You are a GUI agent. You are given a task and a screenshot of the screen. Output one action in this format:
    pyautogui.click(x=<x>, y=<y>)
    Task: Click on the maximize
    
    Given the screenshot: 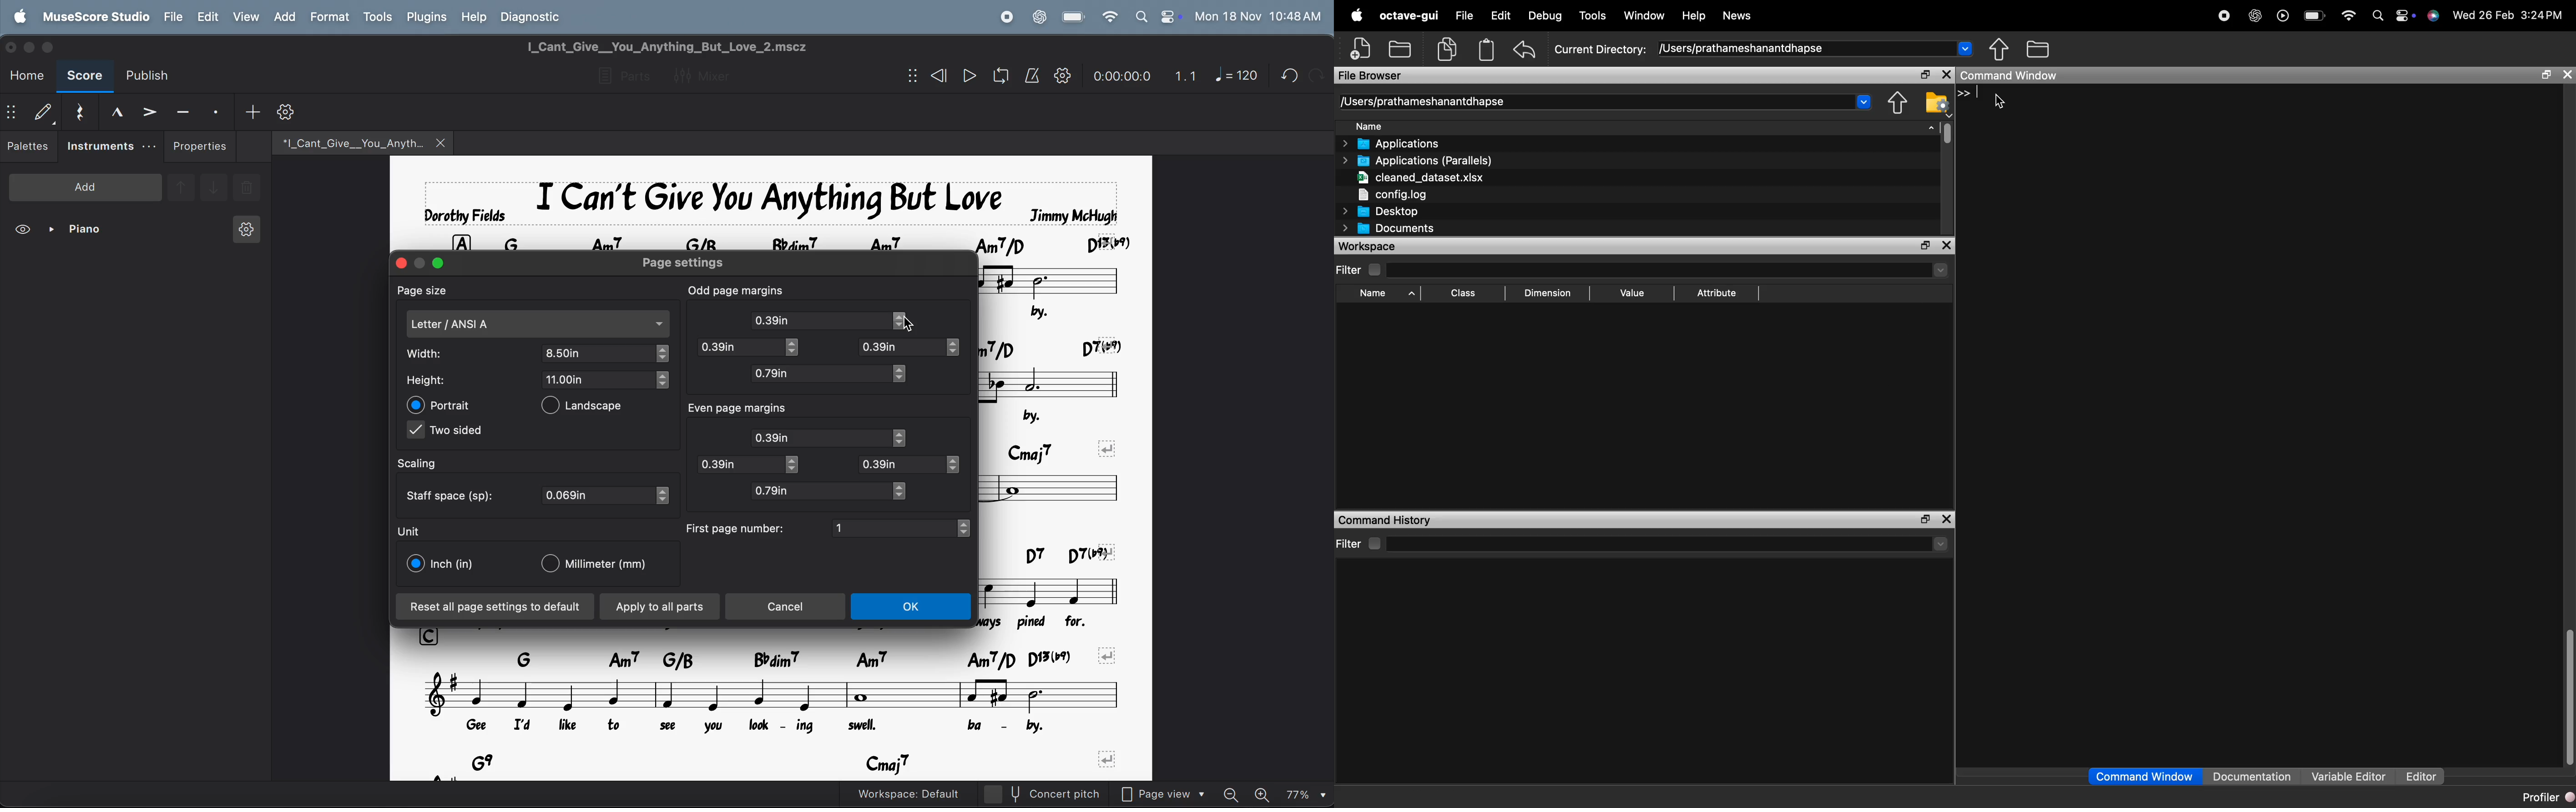 What is the action you would take?
    pyautogui.click(x=53, y=47)
    